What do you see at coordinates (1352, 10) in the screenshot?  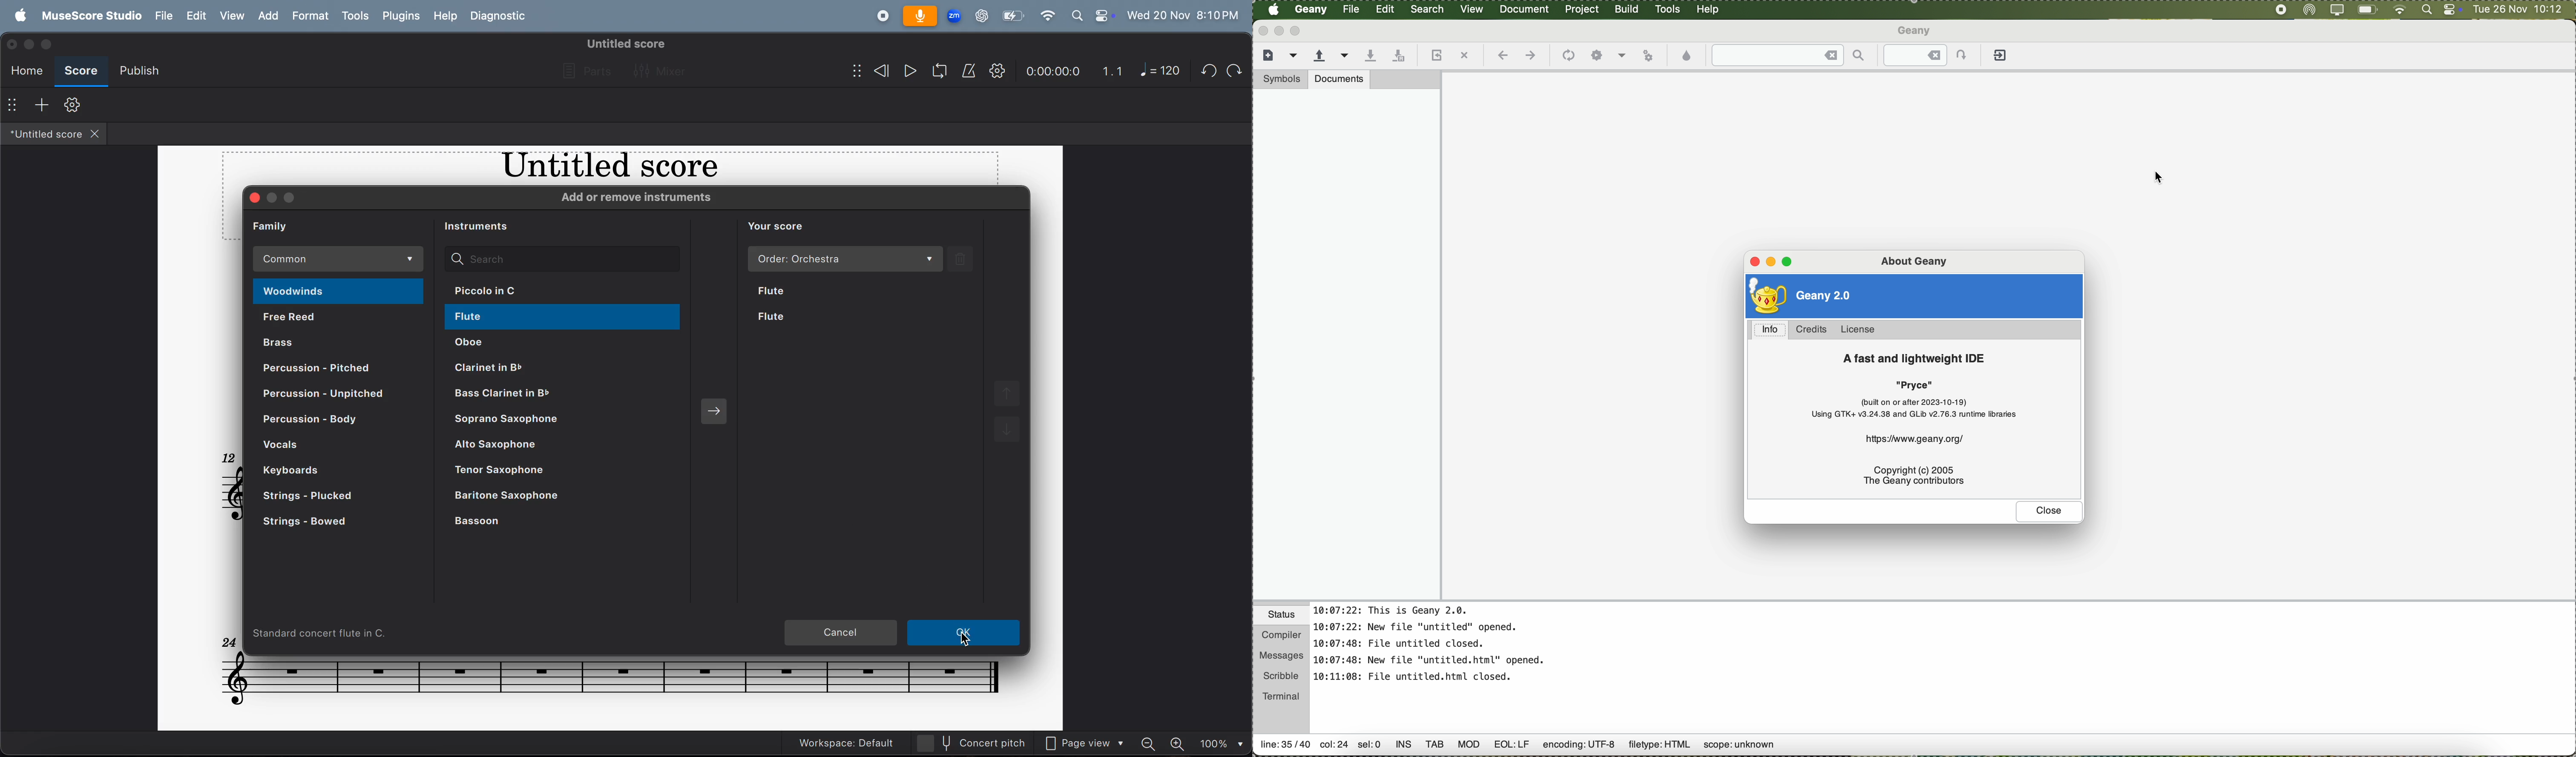 I see `file` at bounding box center [1352, 10].